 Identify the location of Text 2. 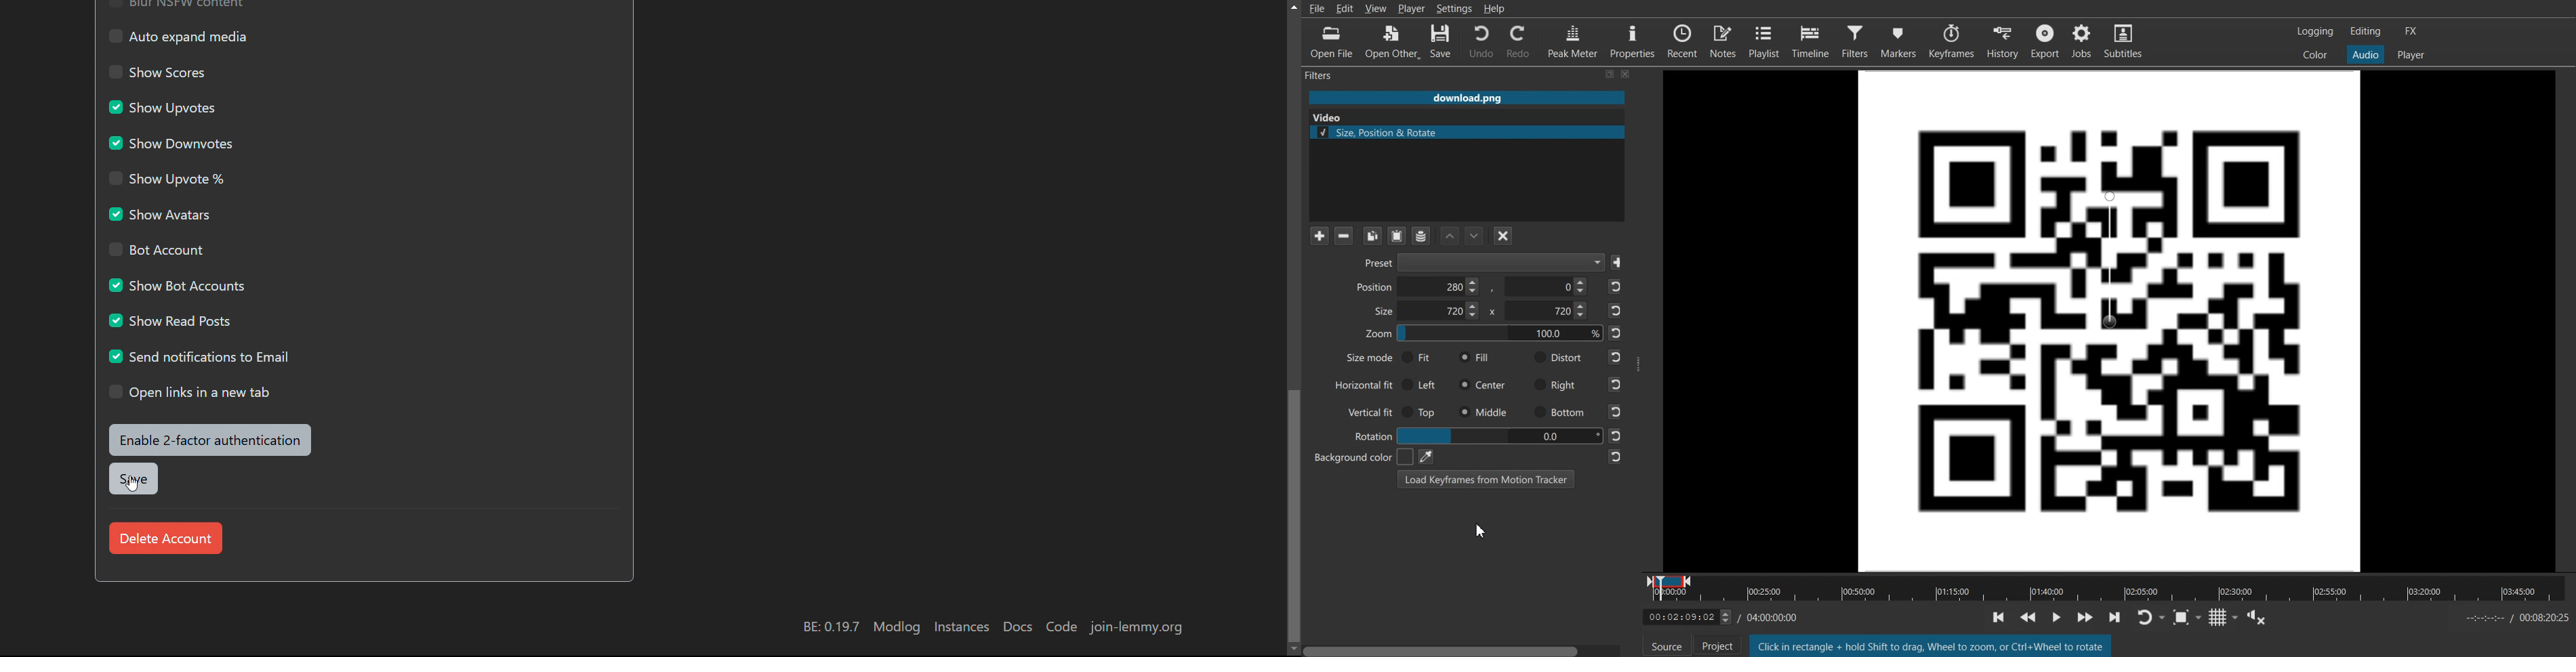
(1930, 645).